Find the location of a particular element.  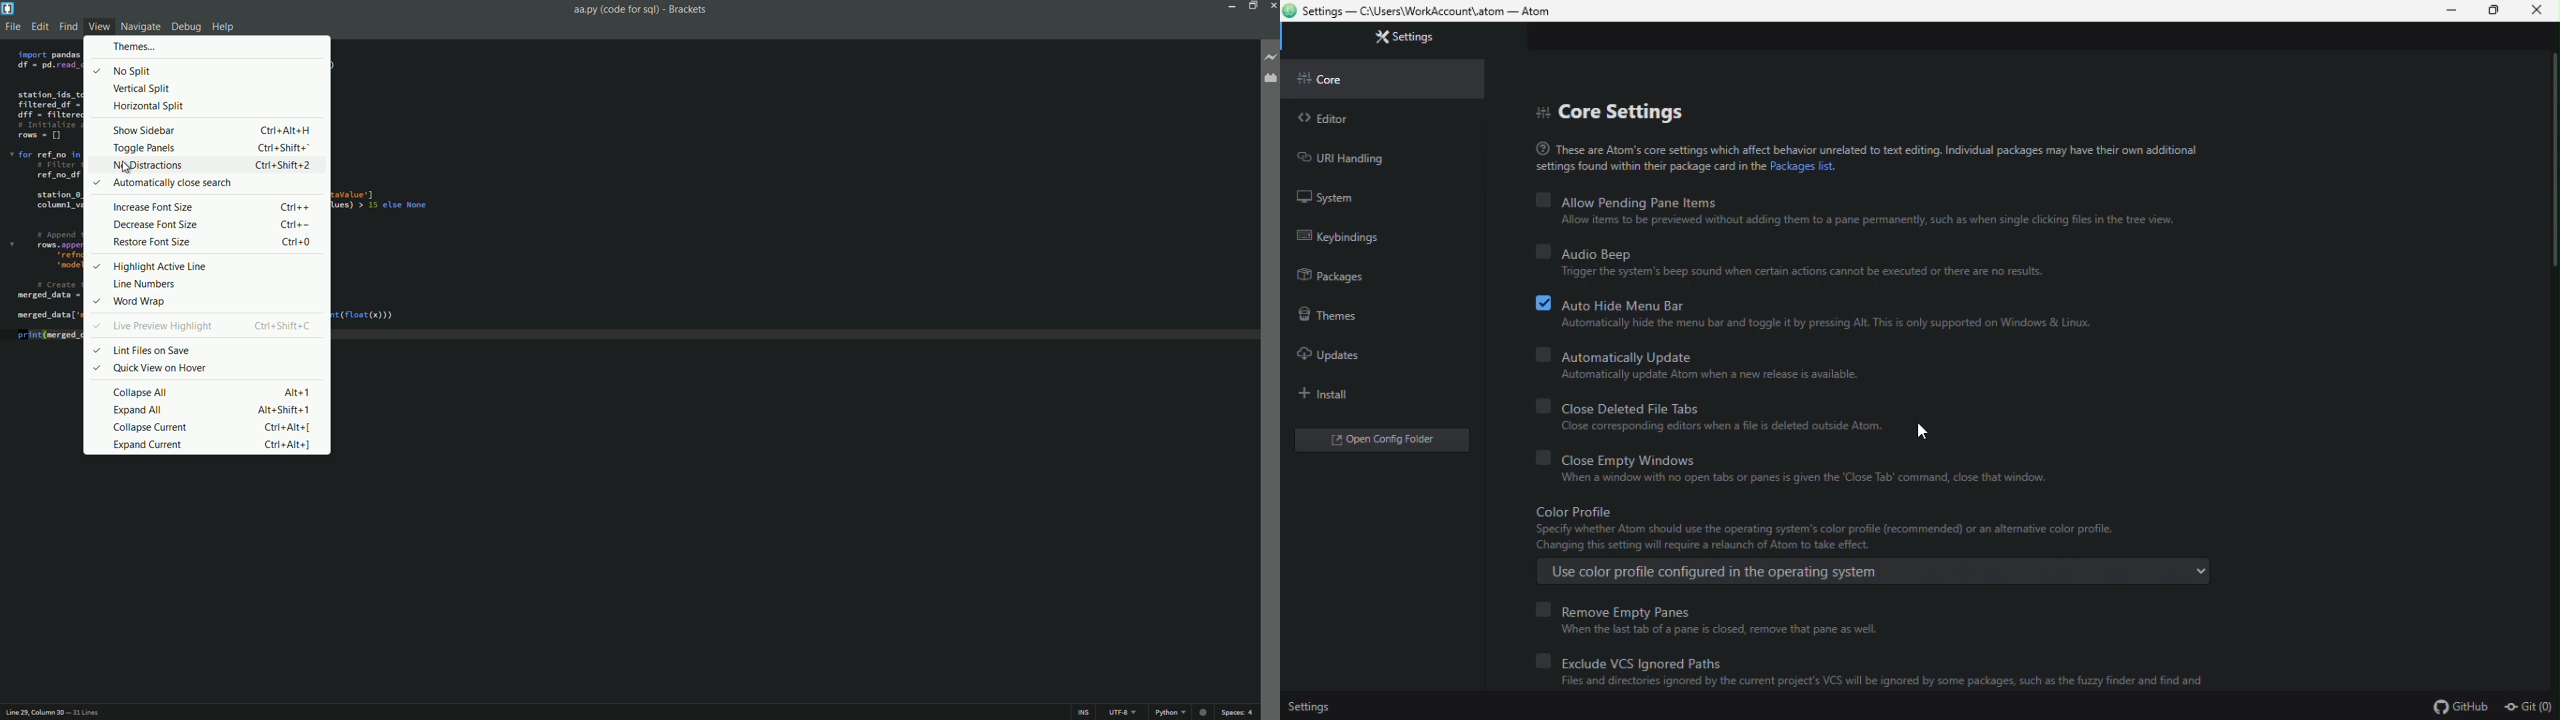

Select is located at coordinates (96, 323).